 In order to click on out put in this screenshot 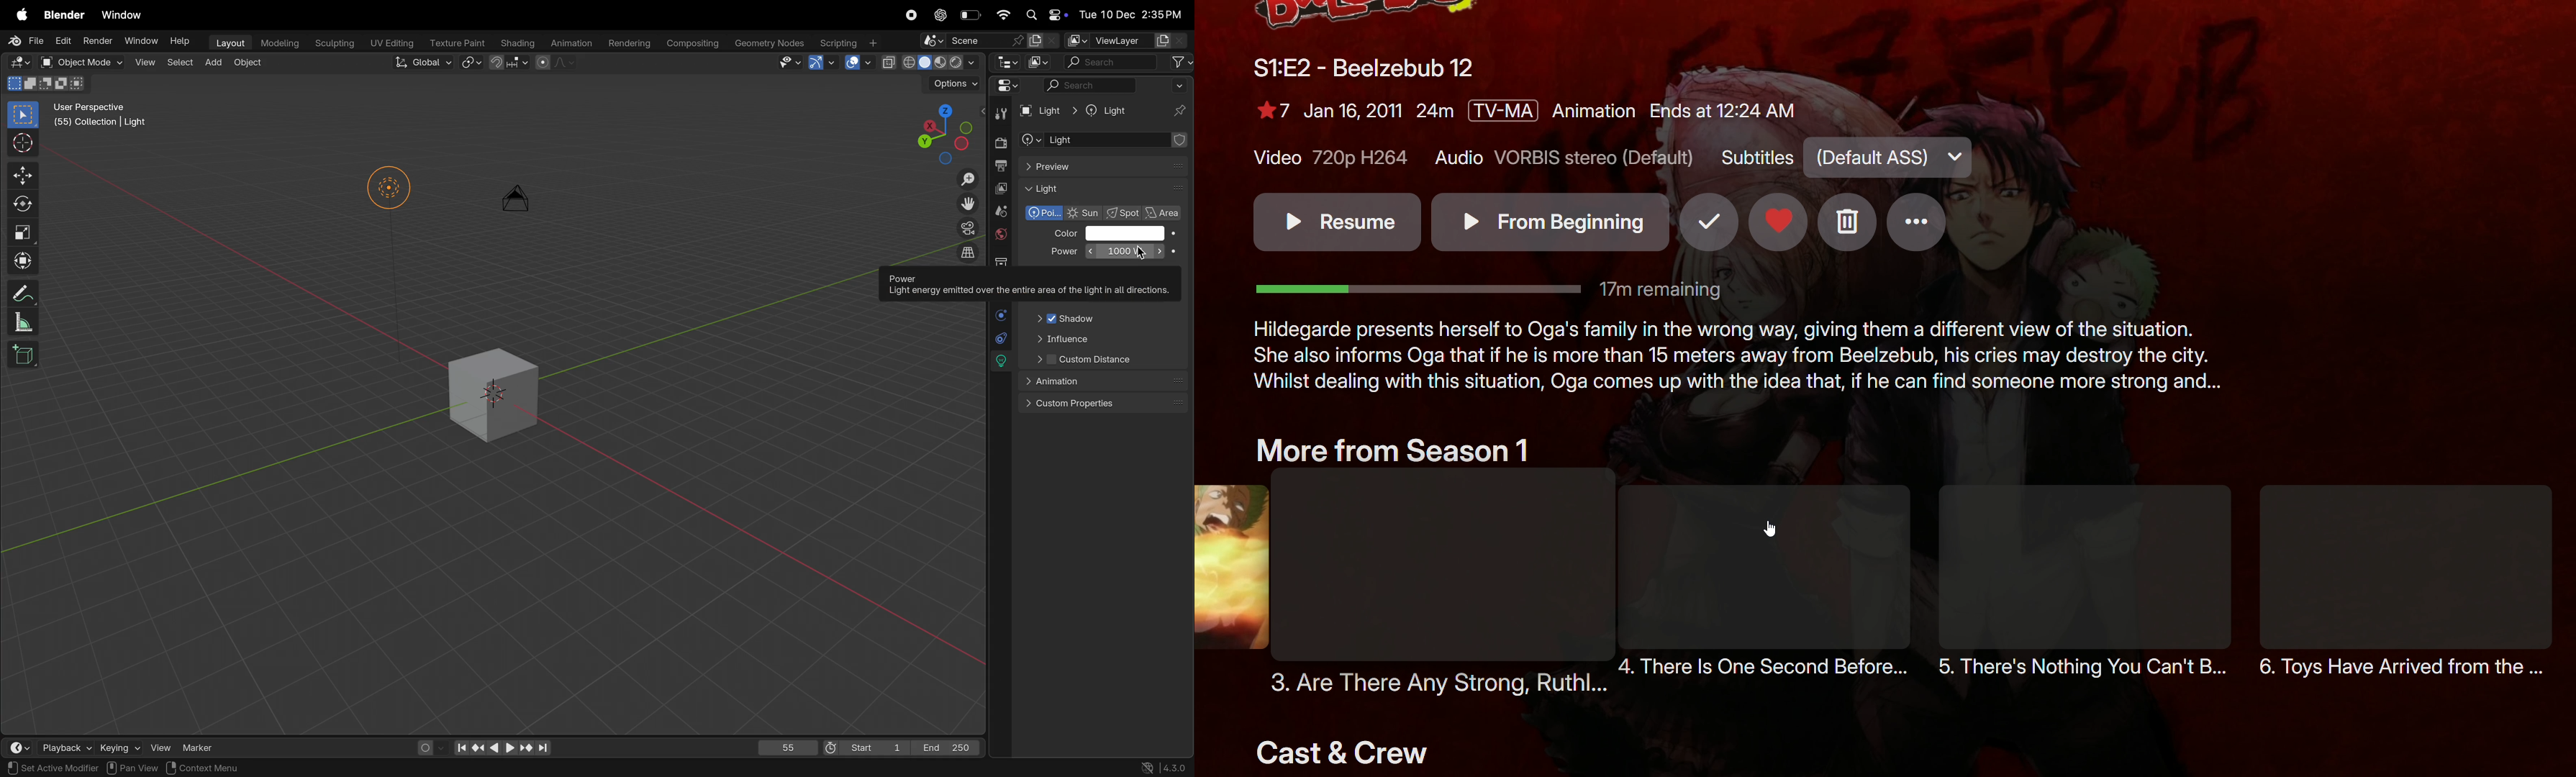, I will do `click(1001, 165)`.